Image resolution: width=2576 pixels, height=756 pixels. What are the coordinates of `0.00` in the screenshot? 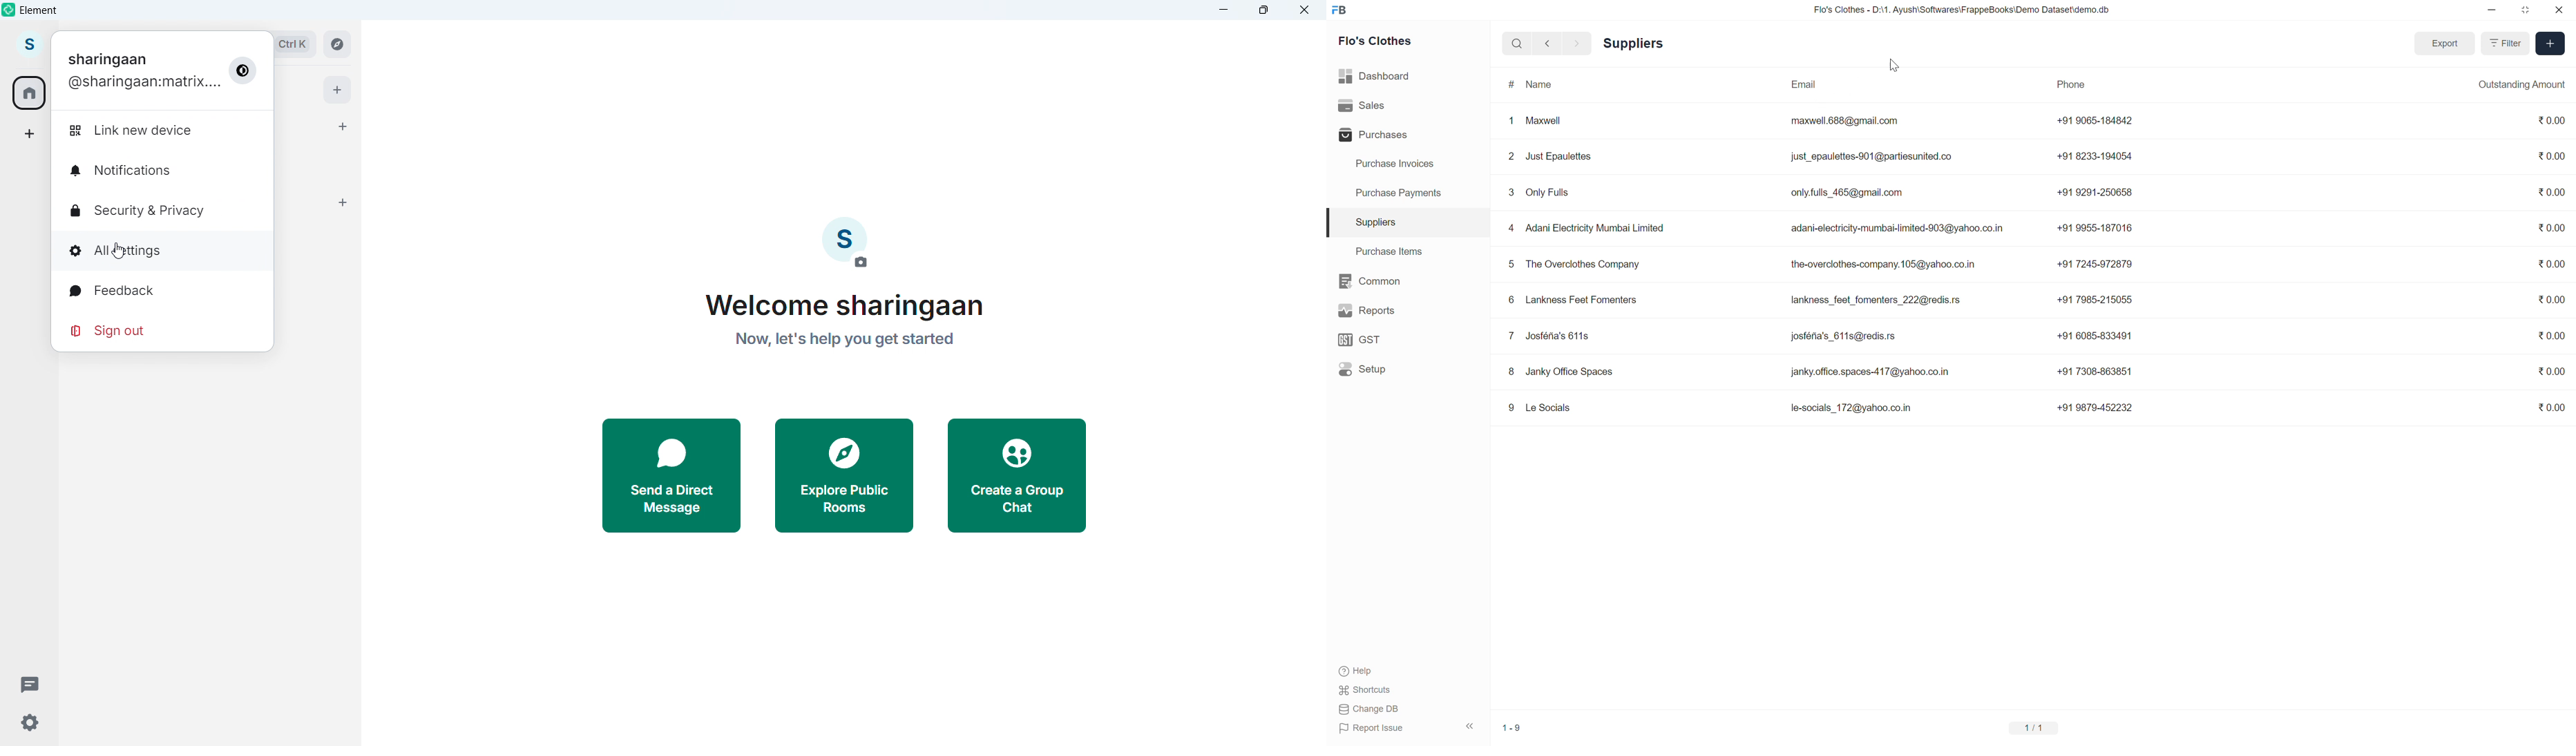 It's located at (2553, 335).